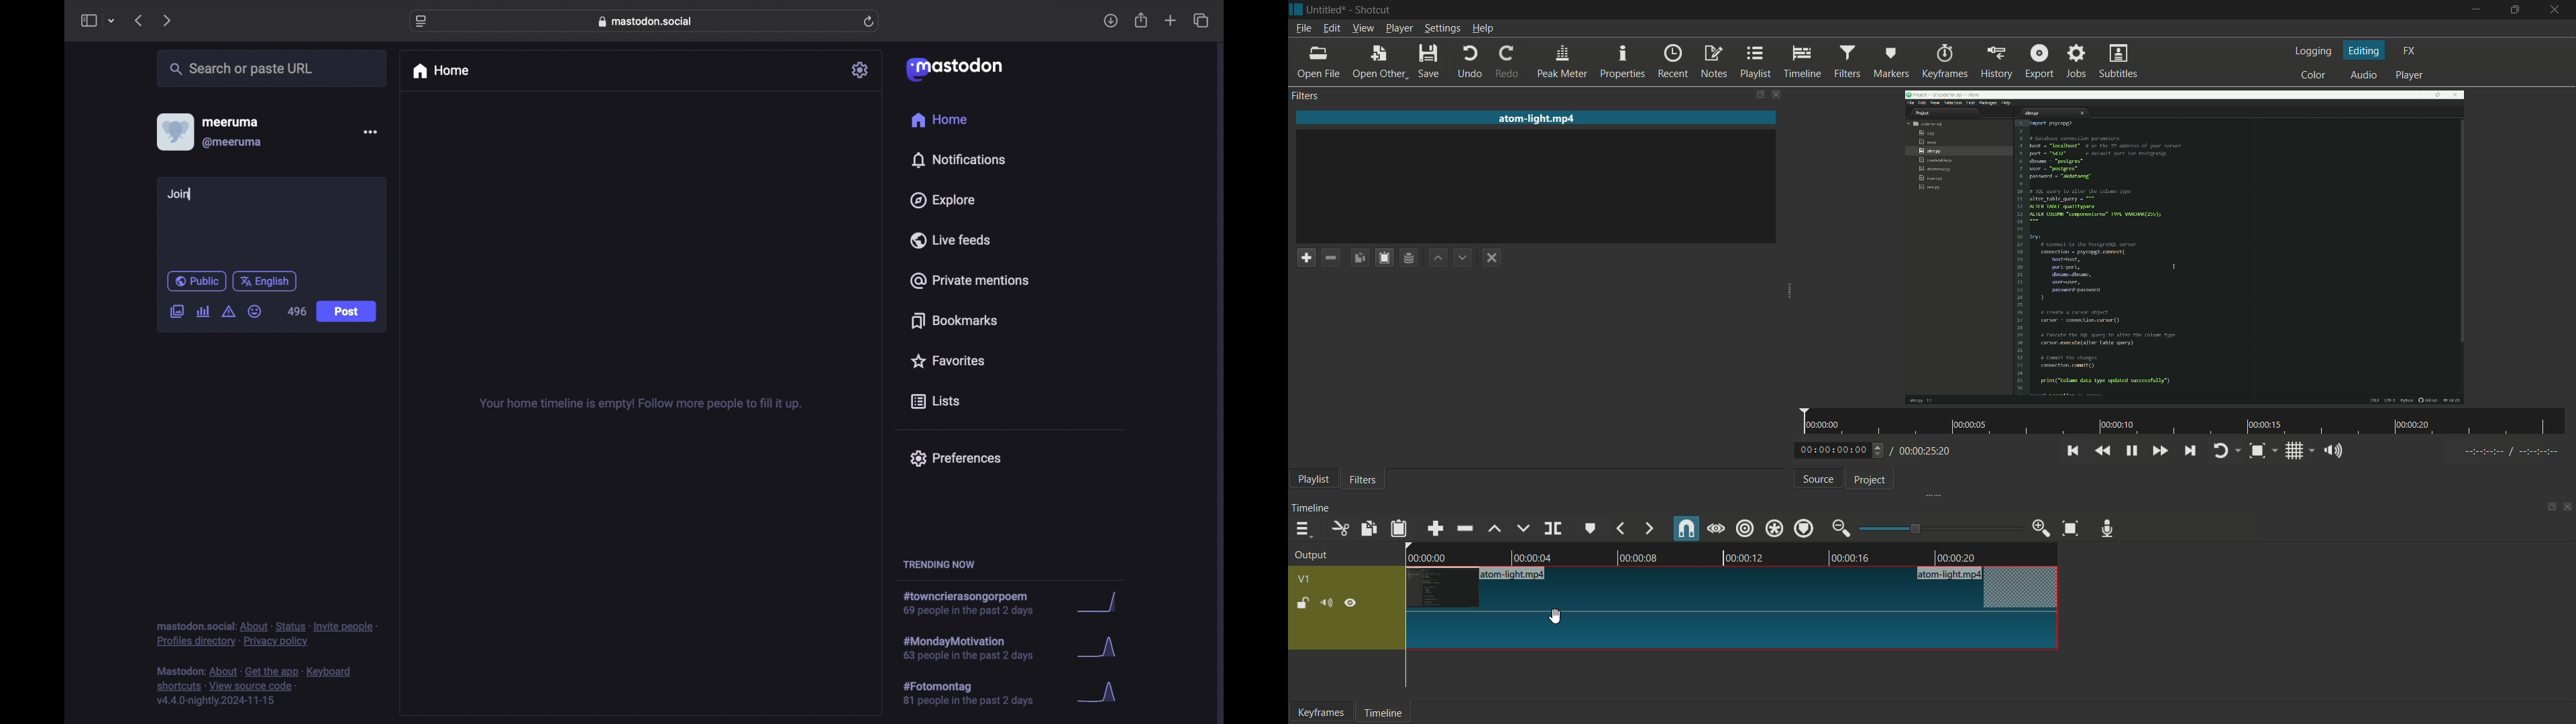 The height and width of the screenshot is (728, 2576). Describe the element at coordinates (2131, 450) in the screenshot. I see `toggle play or pause` at that location.